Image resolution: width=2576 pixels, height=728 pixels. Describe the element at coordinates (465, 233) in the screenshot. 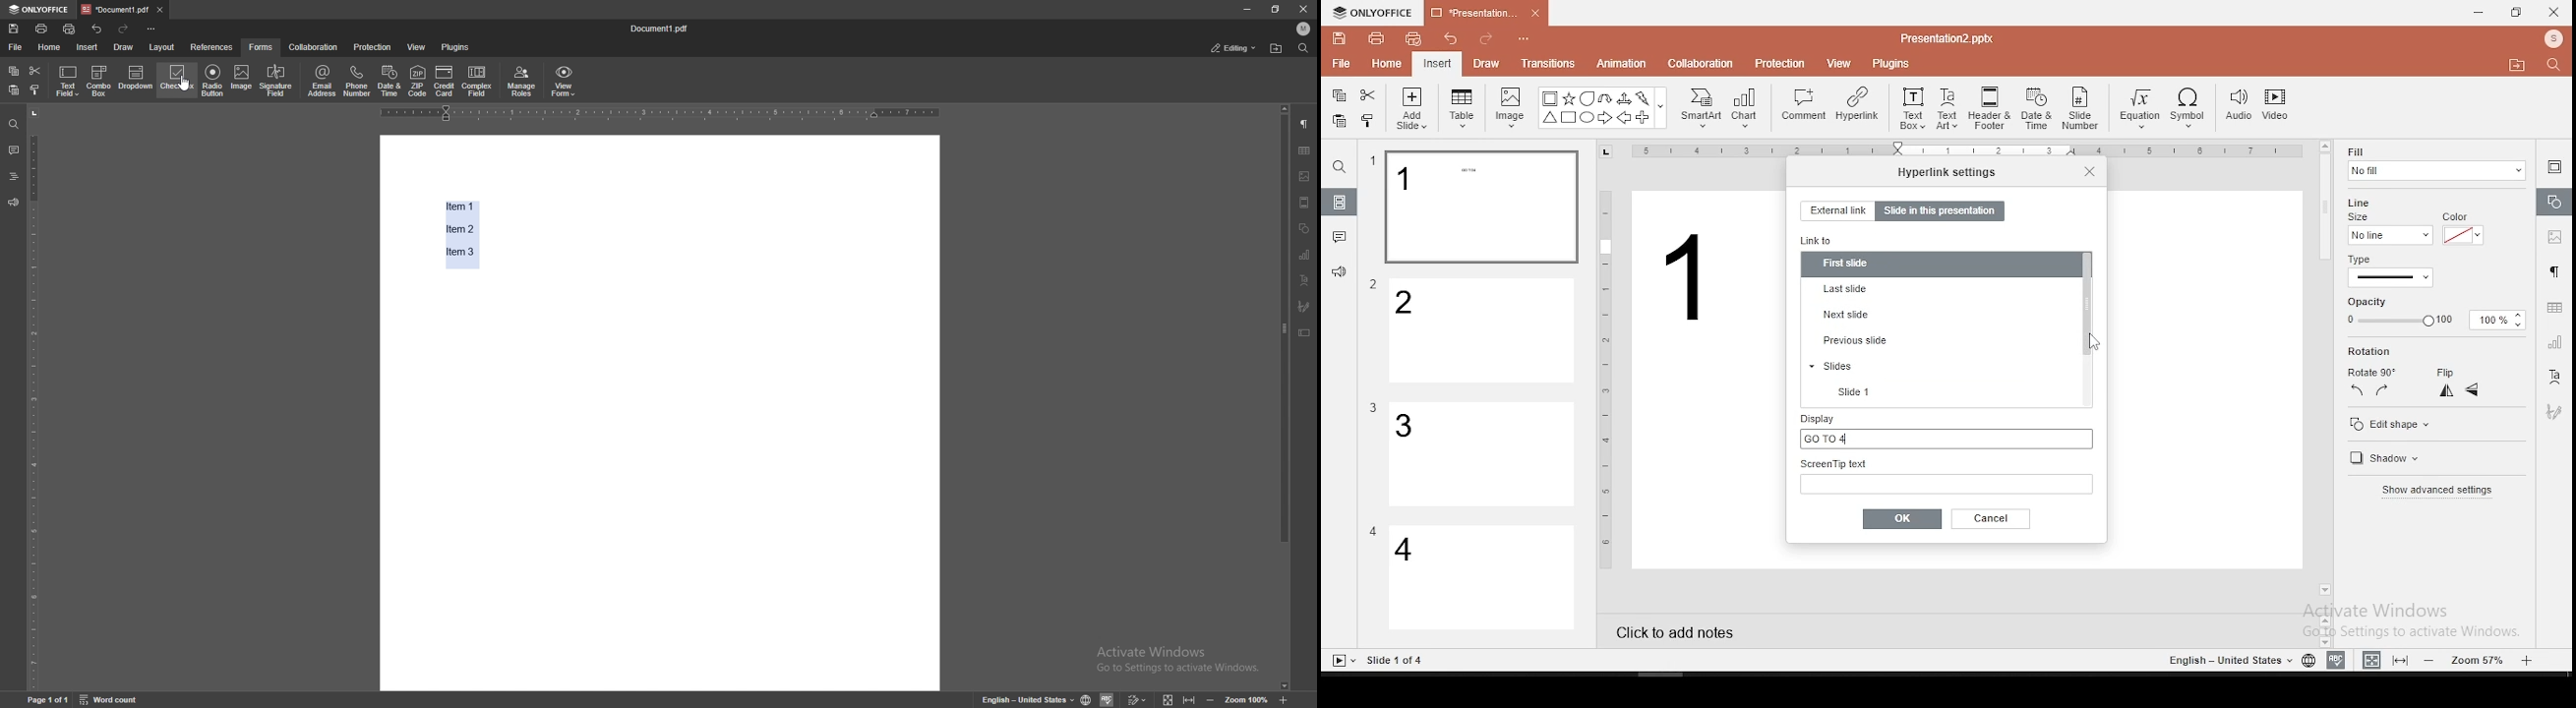

I see `list` at that location.